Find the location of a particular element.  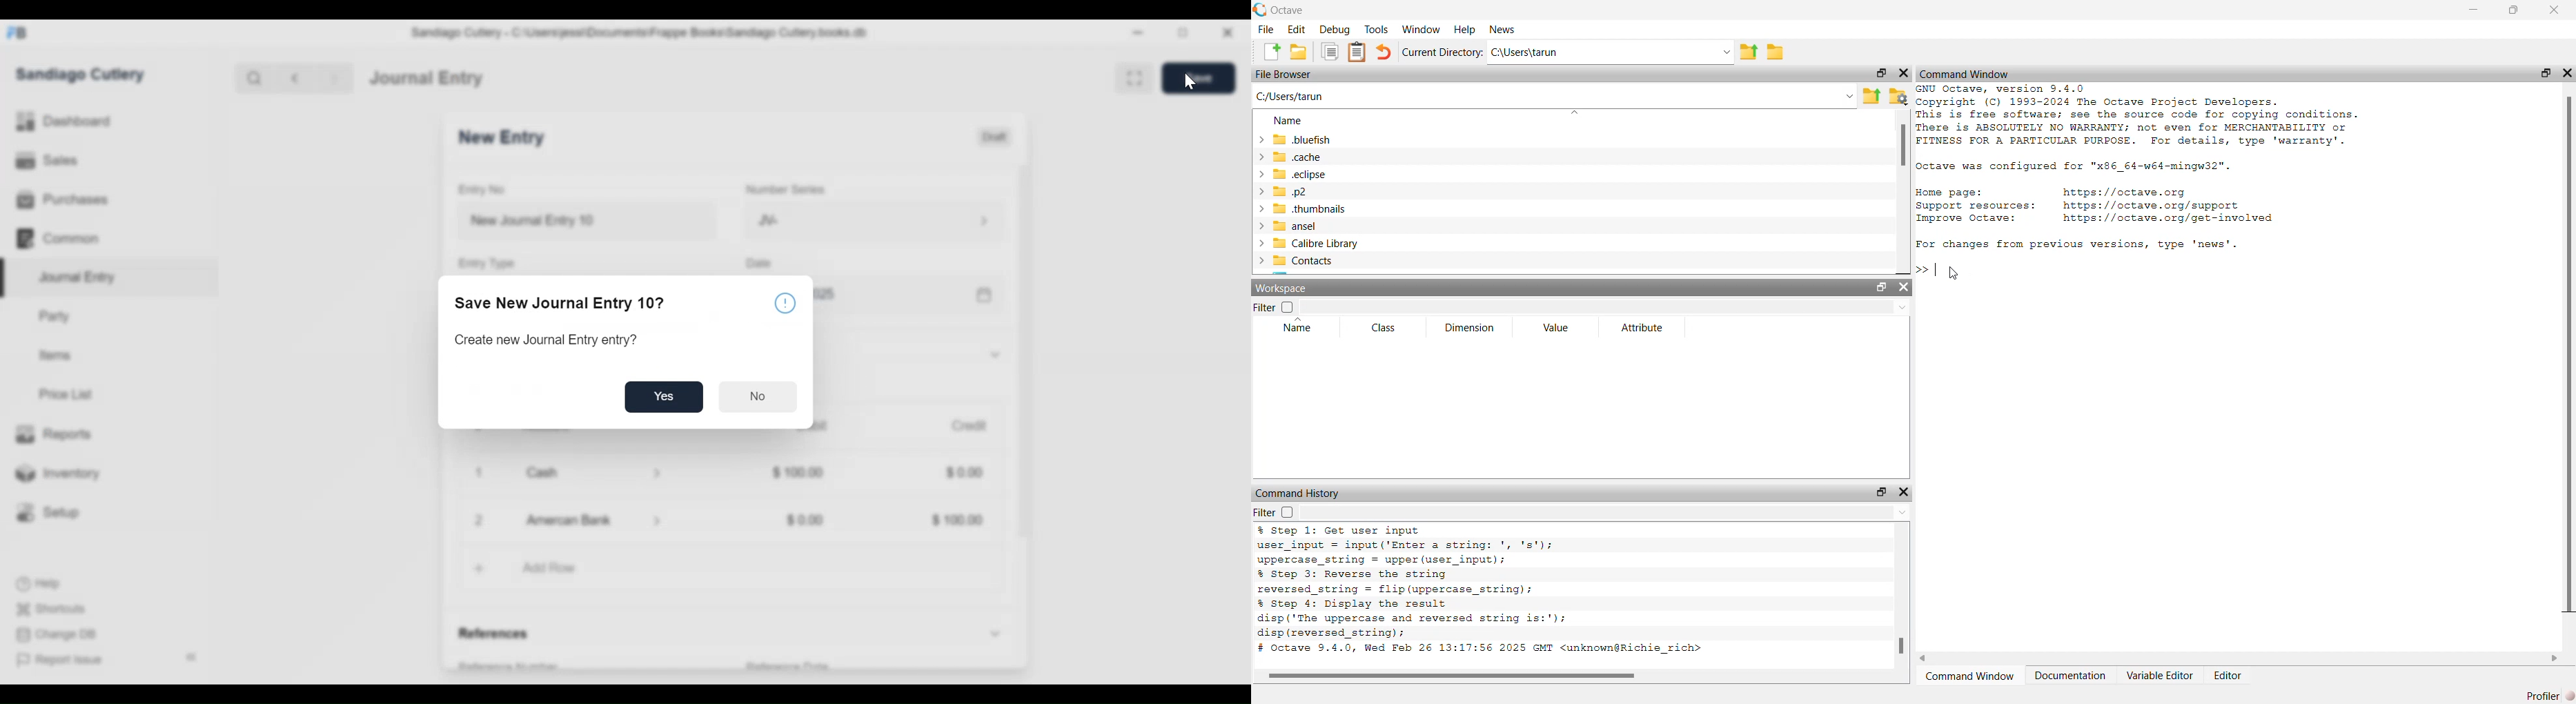

hide widget is located at coordinates (1907, 286).